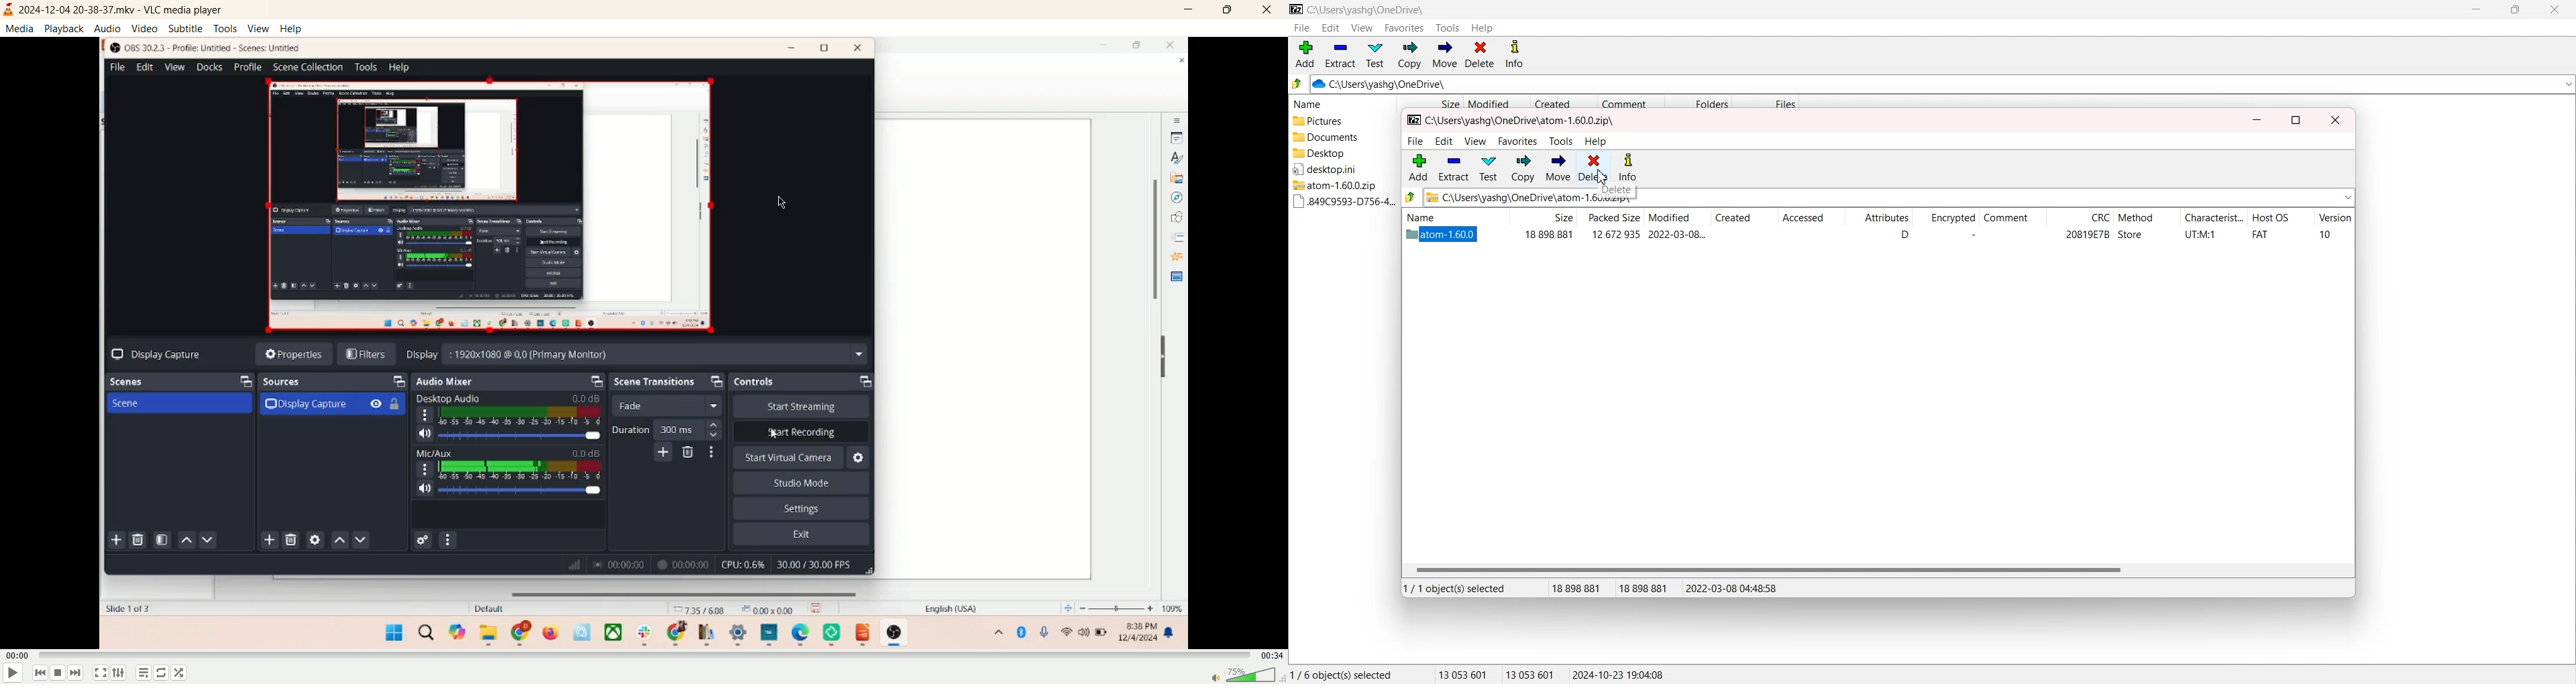  Describe the element at coordinates (1648, 589) in the screenshot. I see `18 898 881` at that location.